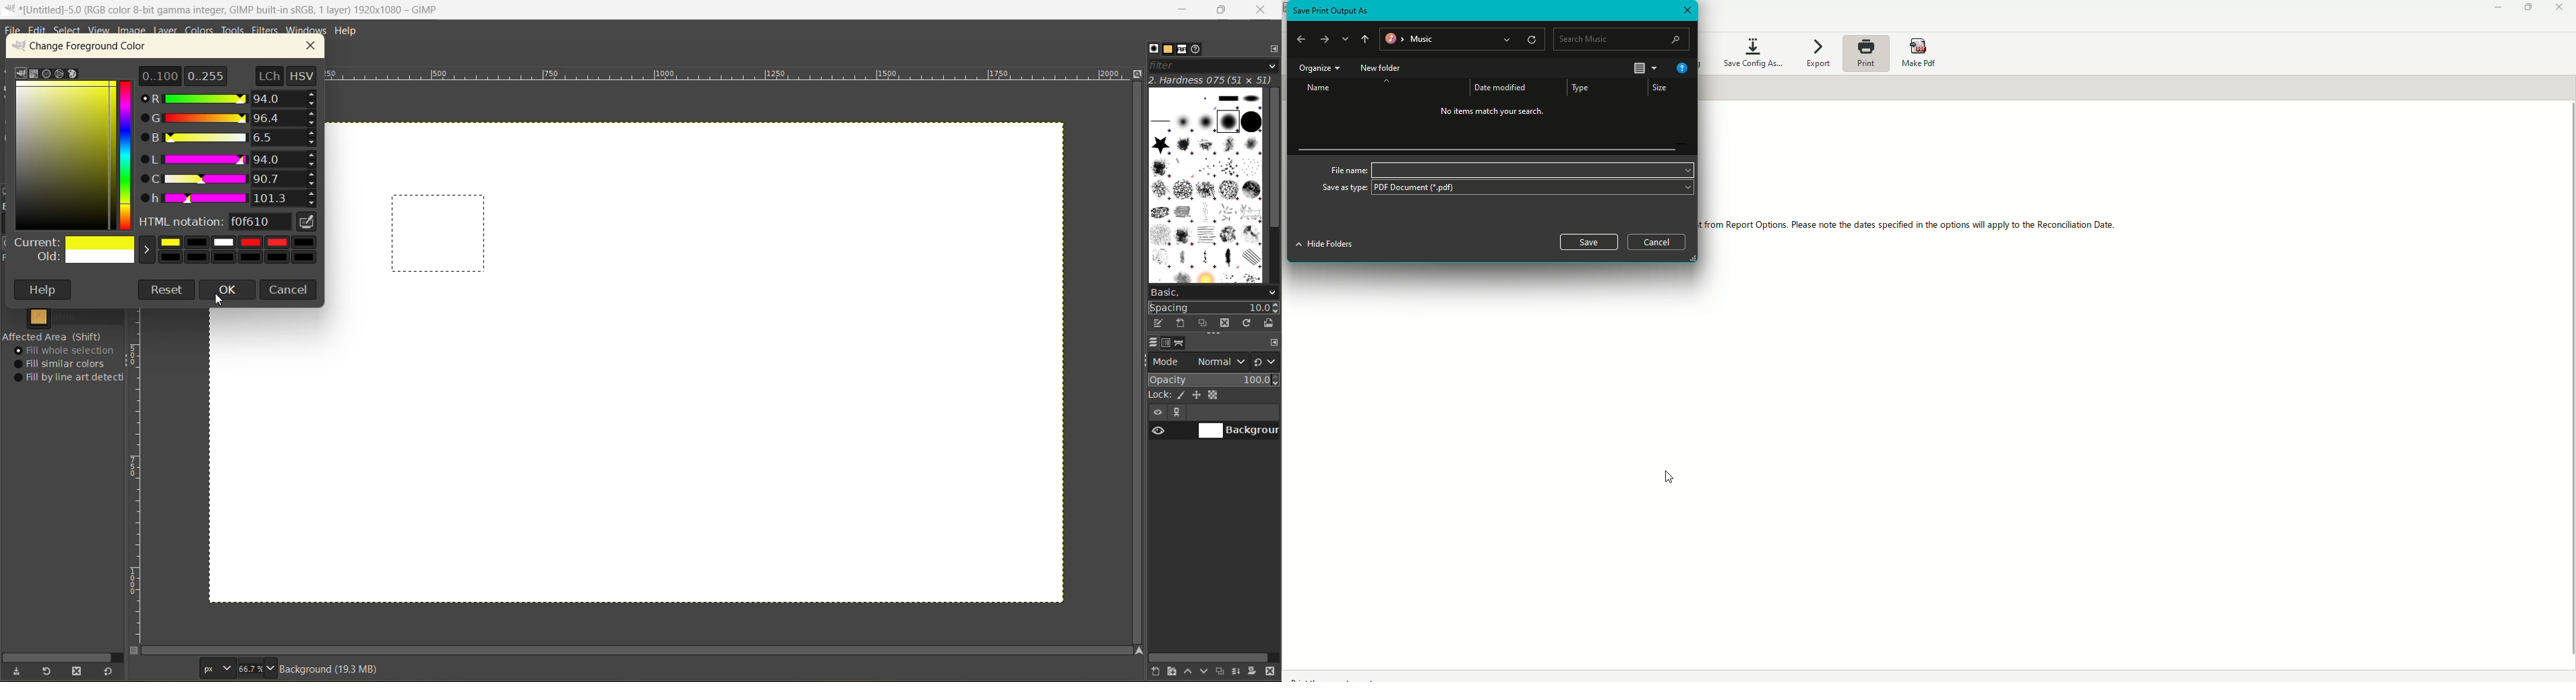  I want to click on 0.255, so click(206, 73).